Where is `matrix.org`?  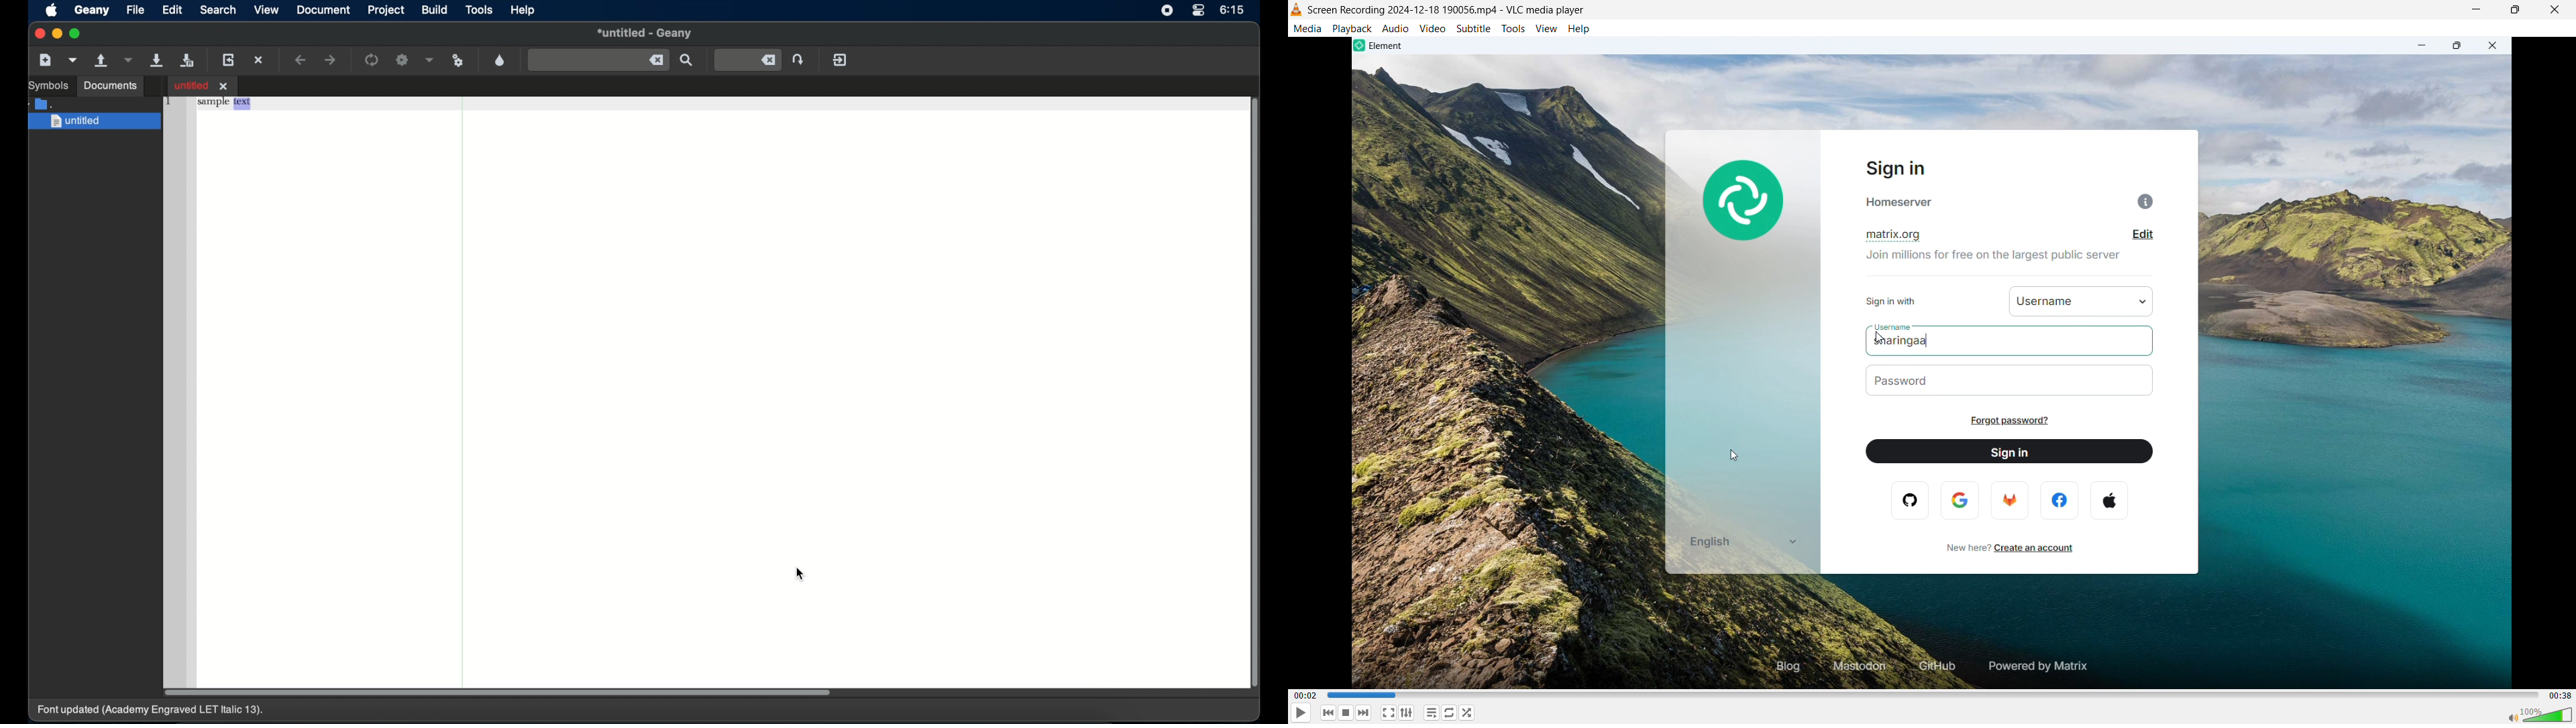 matrix.org is located at coordinates (1896, 235).